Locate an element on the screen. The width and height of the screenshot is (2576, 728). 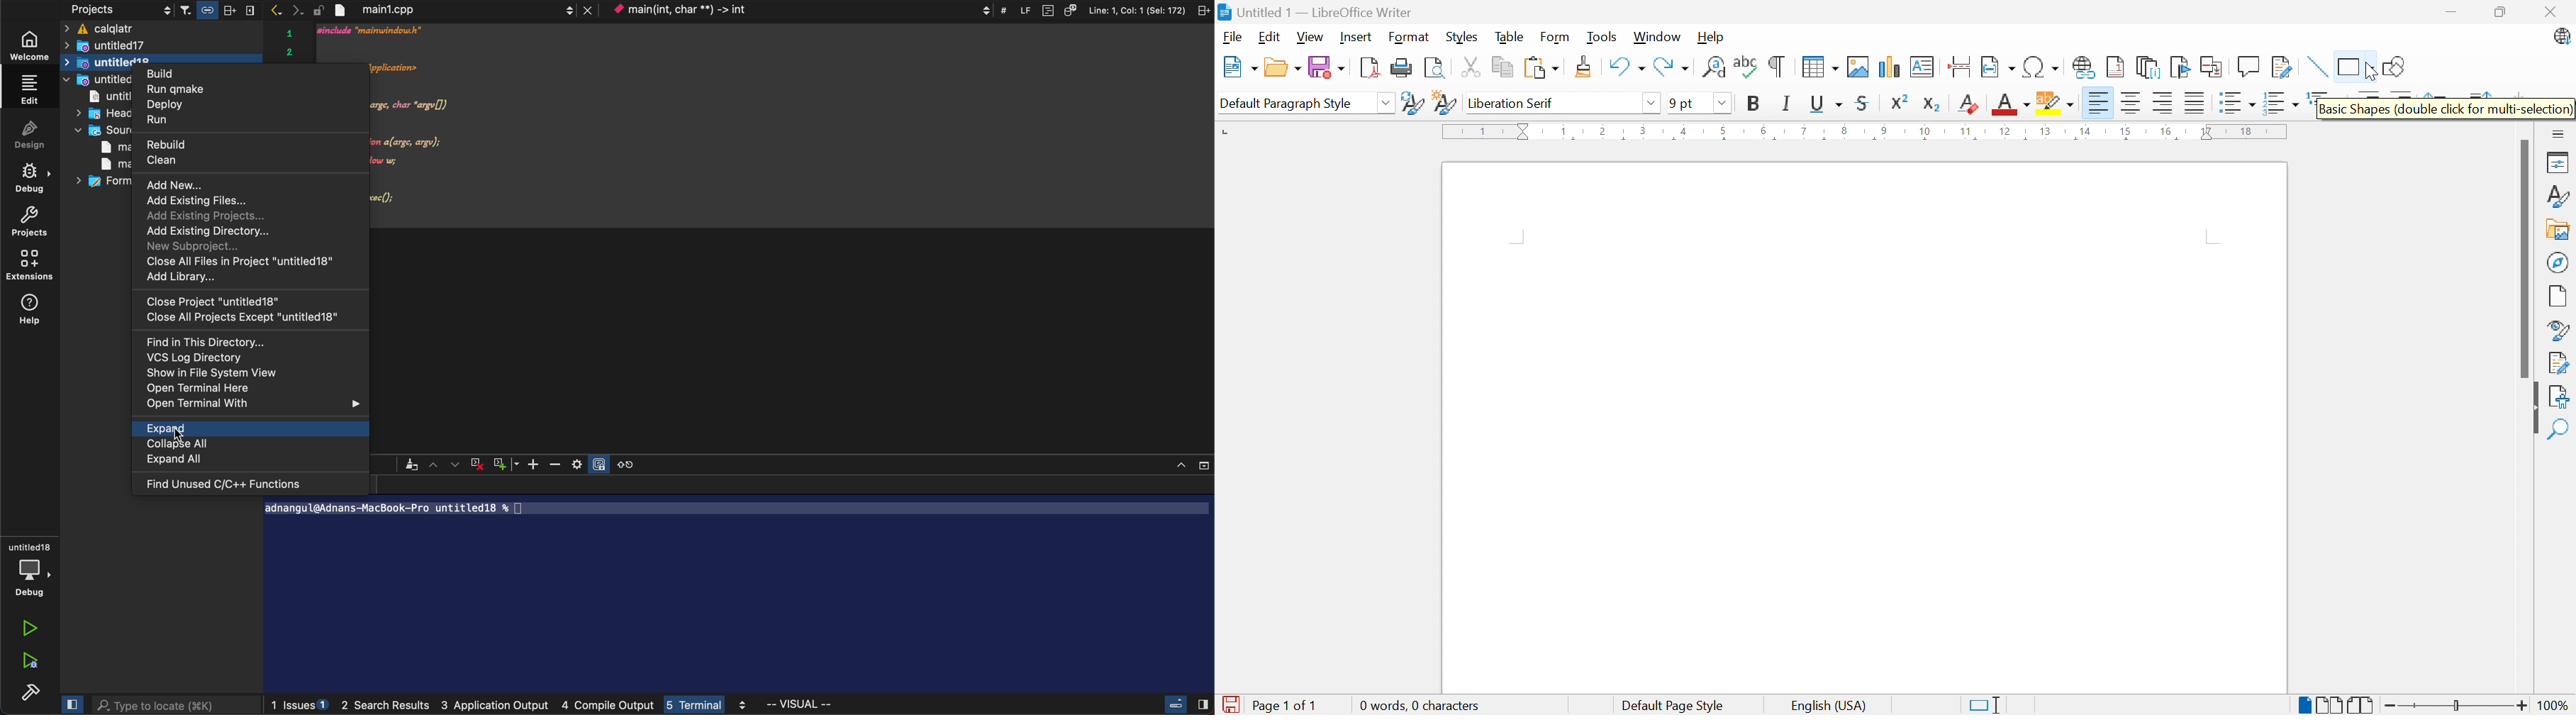
Table is located at coordinates (1511, 36).